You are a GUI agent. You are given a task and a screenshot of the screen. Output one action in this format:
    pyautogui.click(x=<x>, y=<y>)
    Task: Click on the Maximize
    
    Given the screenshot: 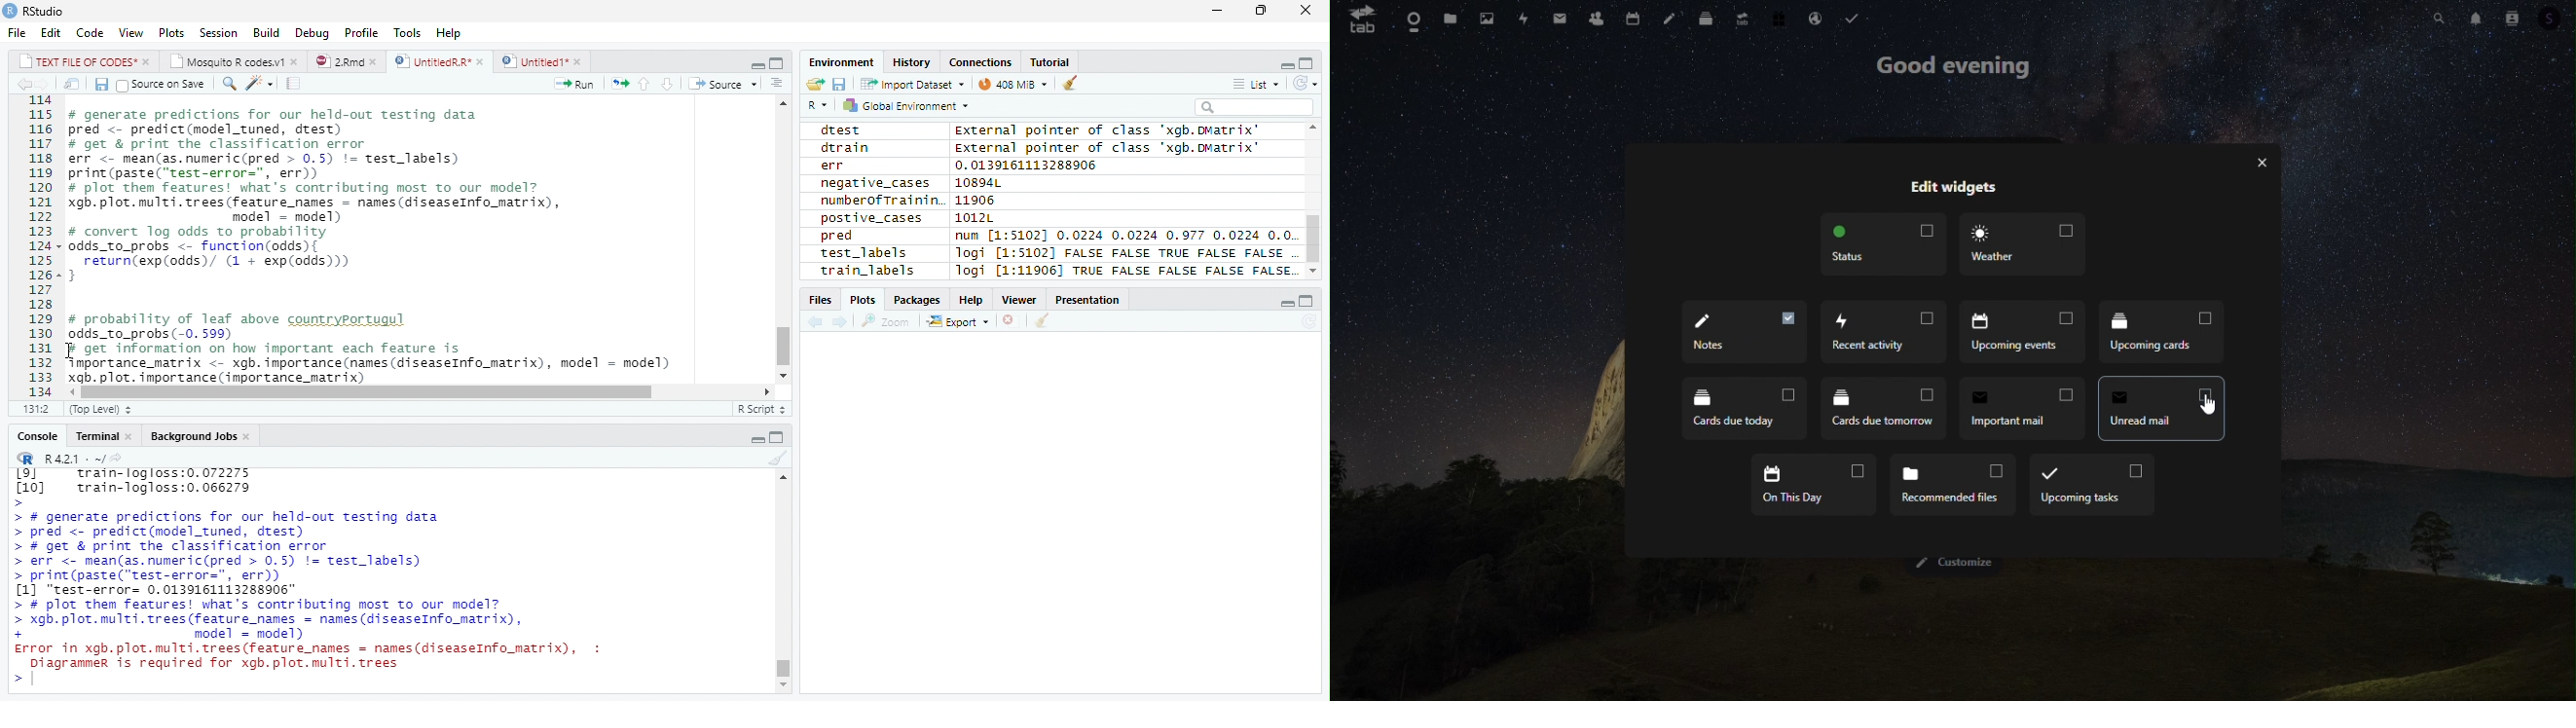 What is the action you would take?
    pyautogui.click(x=1309, y=61)
    